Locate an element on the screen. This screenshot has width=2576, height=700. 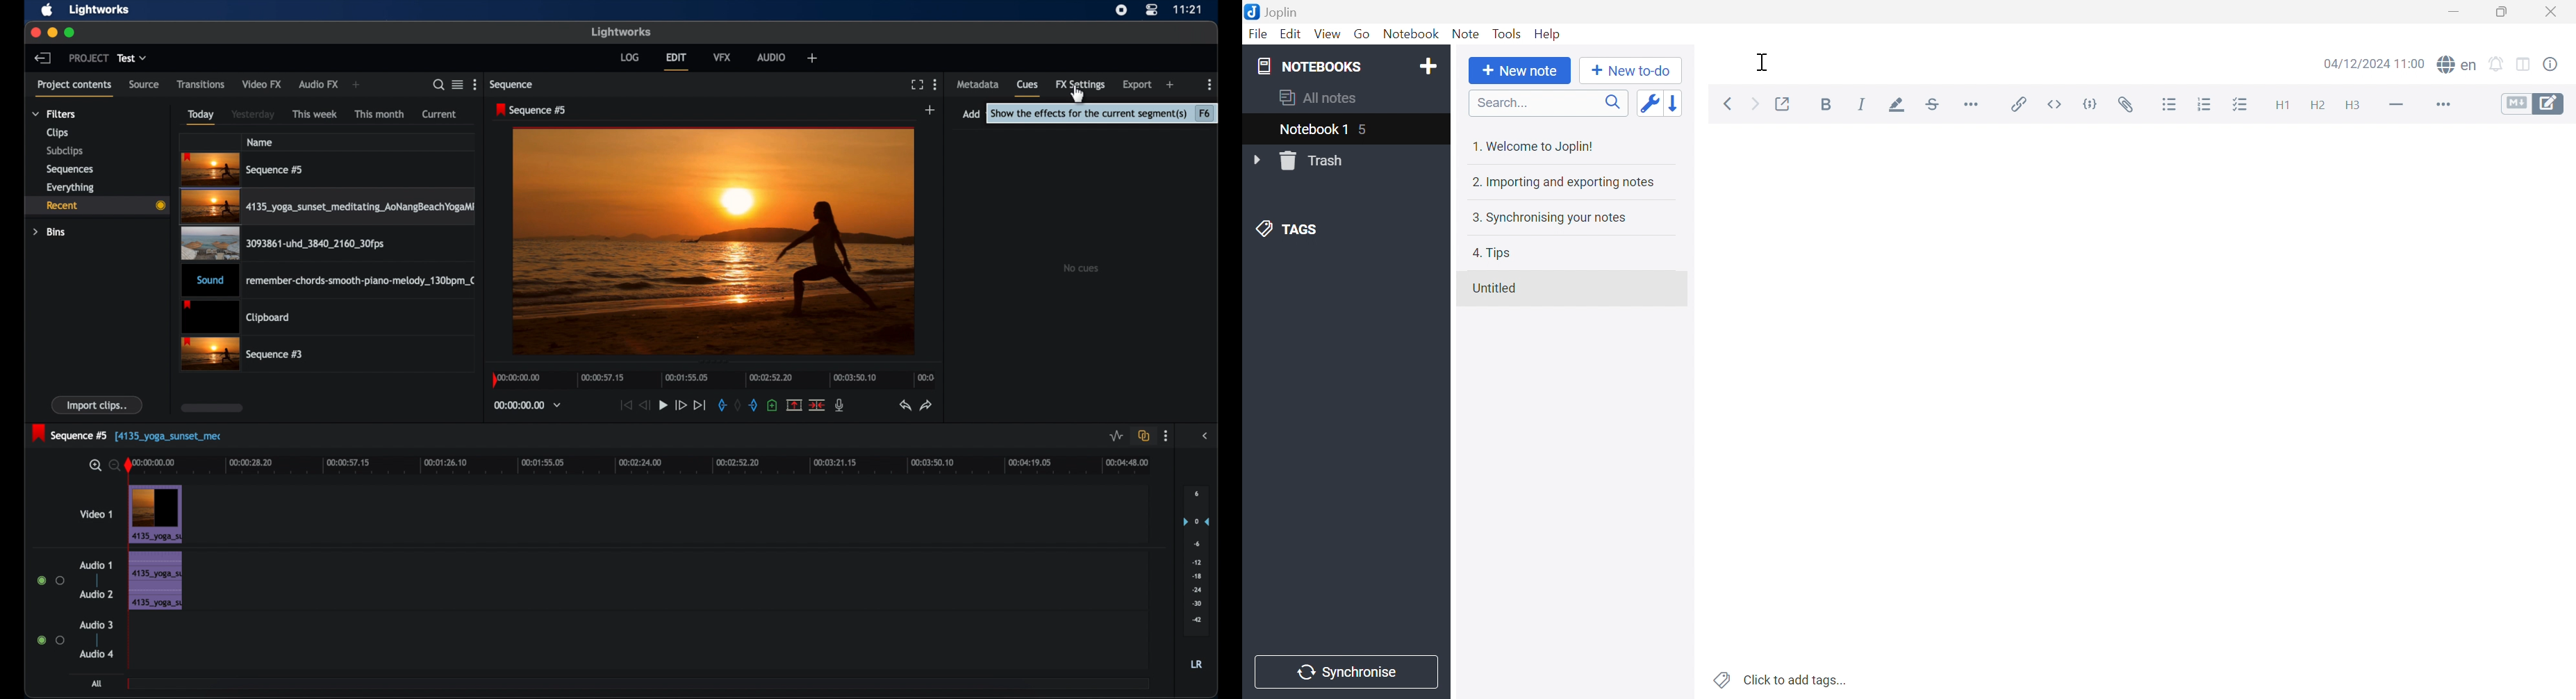
videoclip is located at coordinates (243, 170).